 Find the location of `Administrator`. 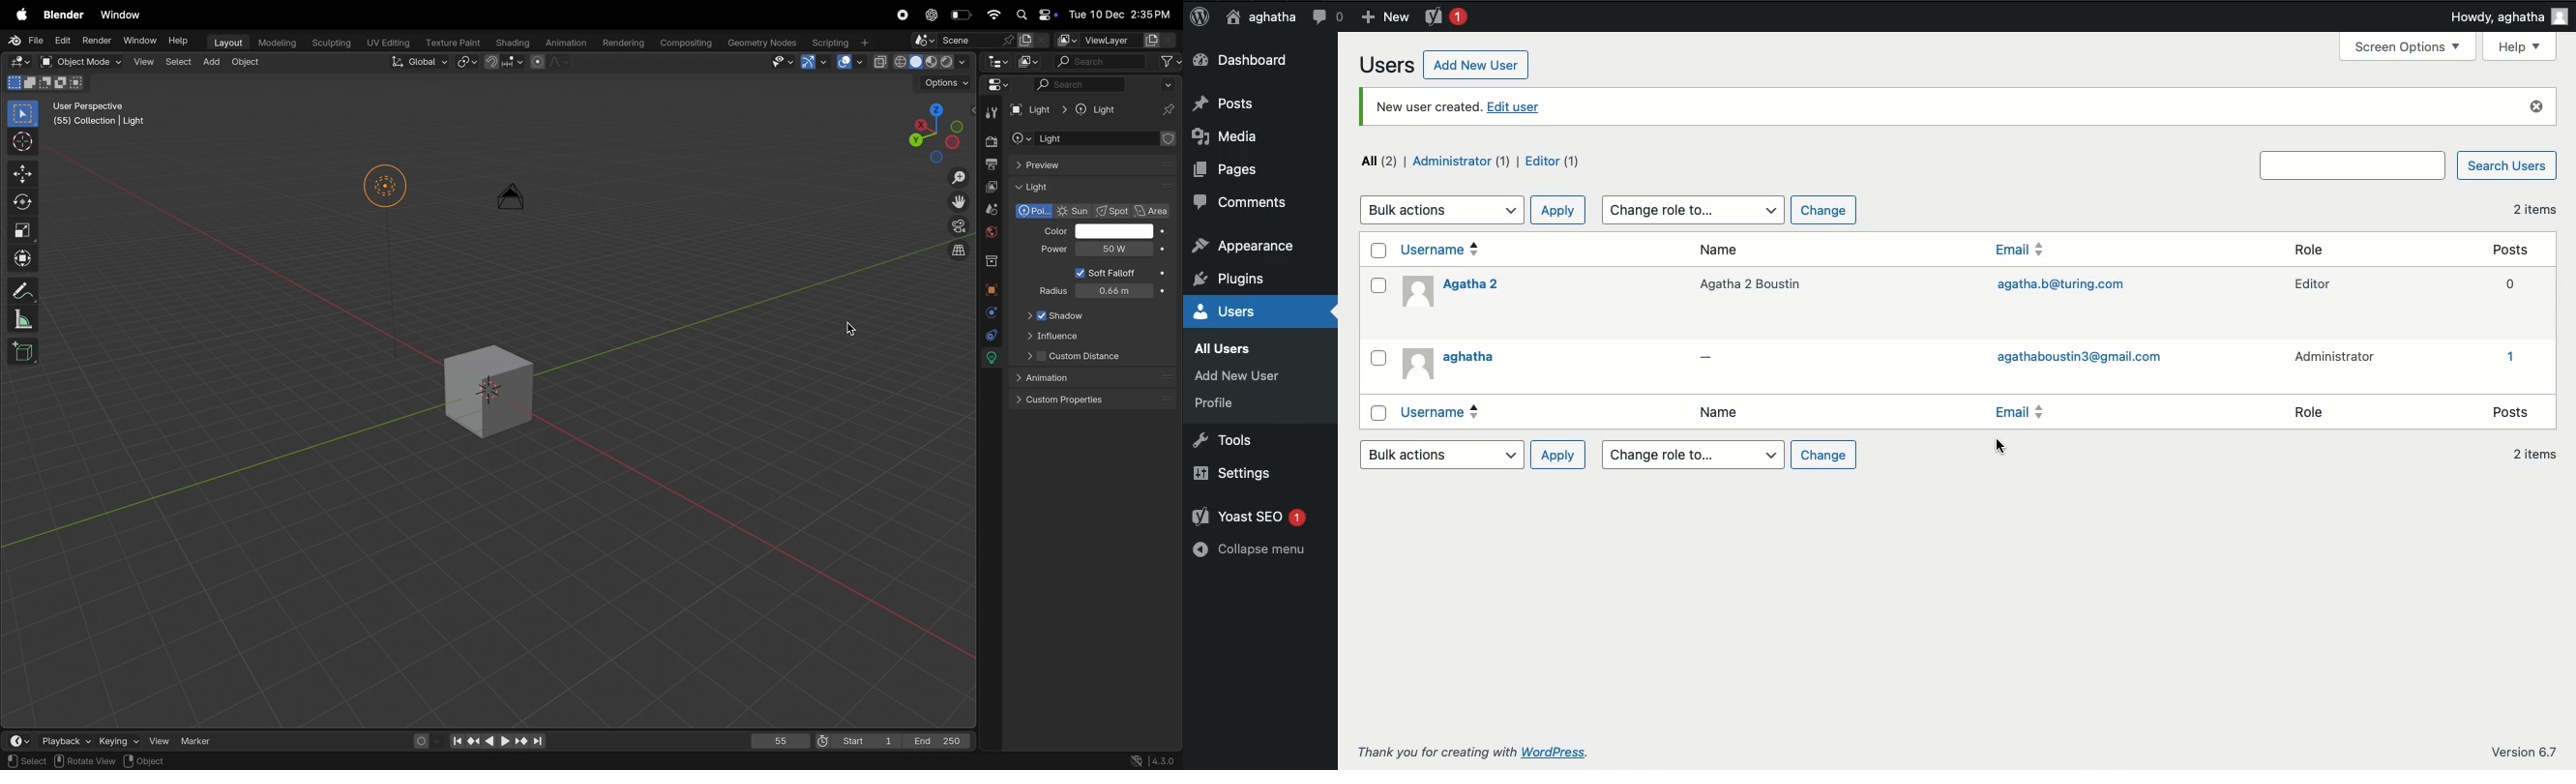

Administrator is located at coordinates (2335, 359).